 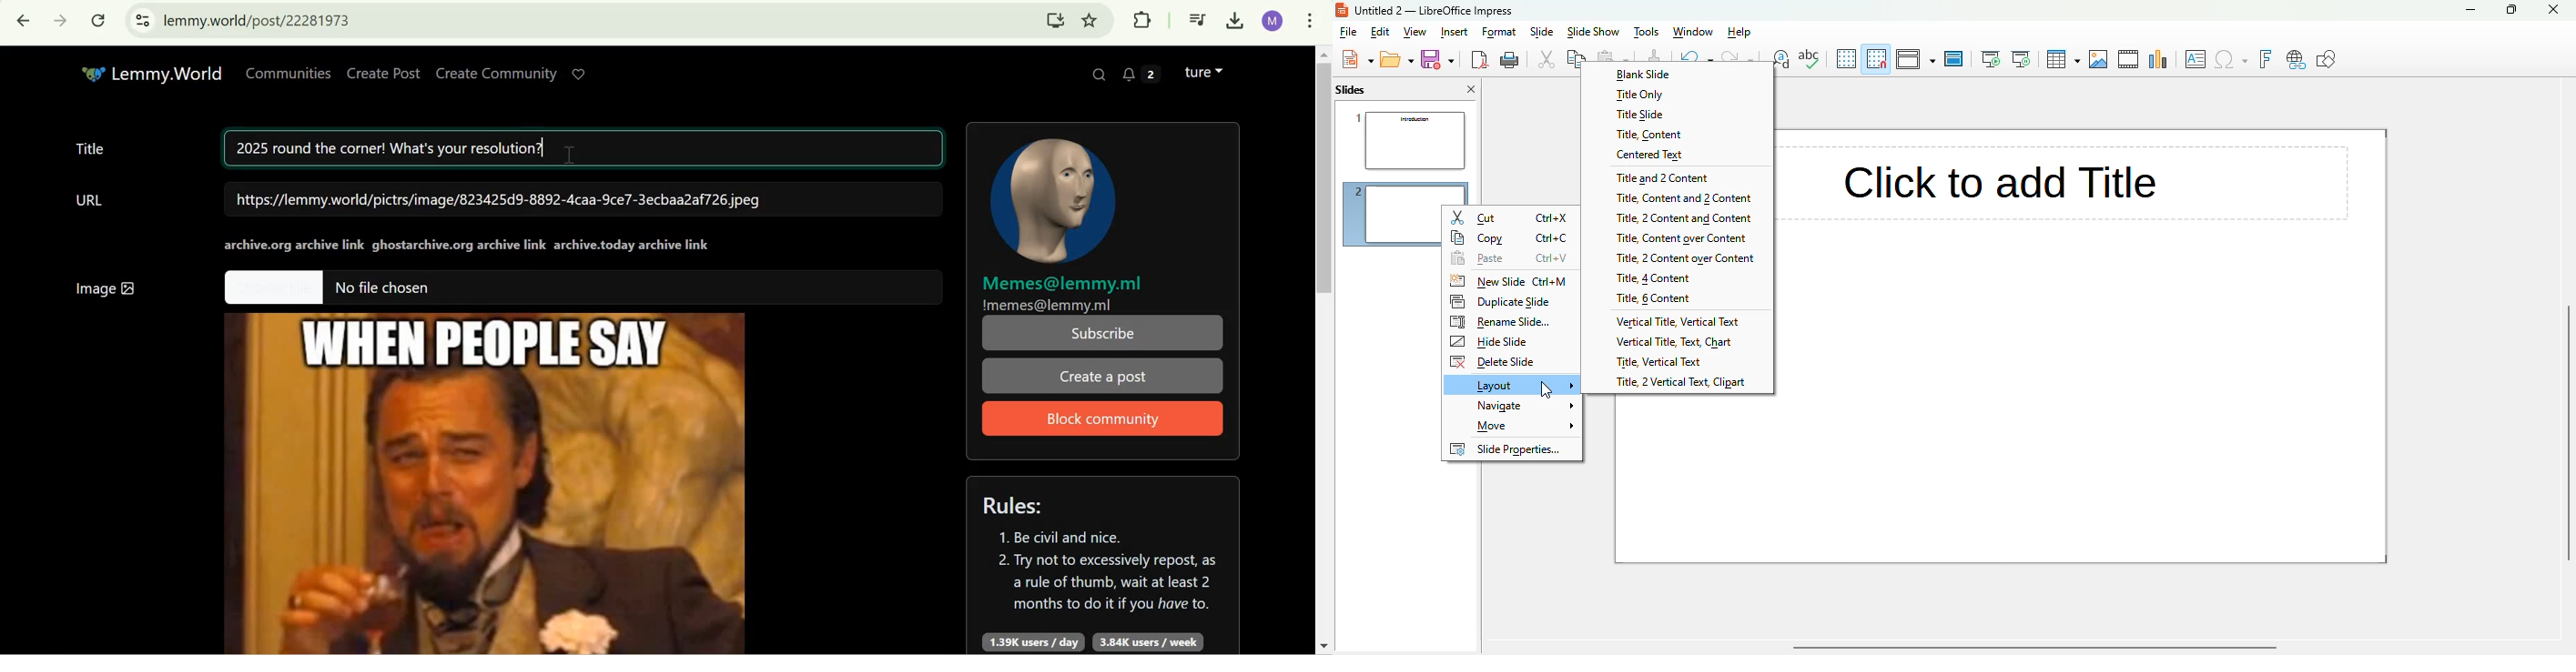 I want to click on 3.84K users/week, so click(x=1147, y=643).